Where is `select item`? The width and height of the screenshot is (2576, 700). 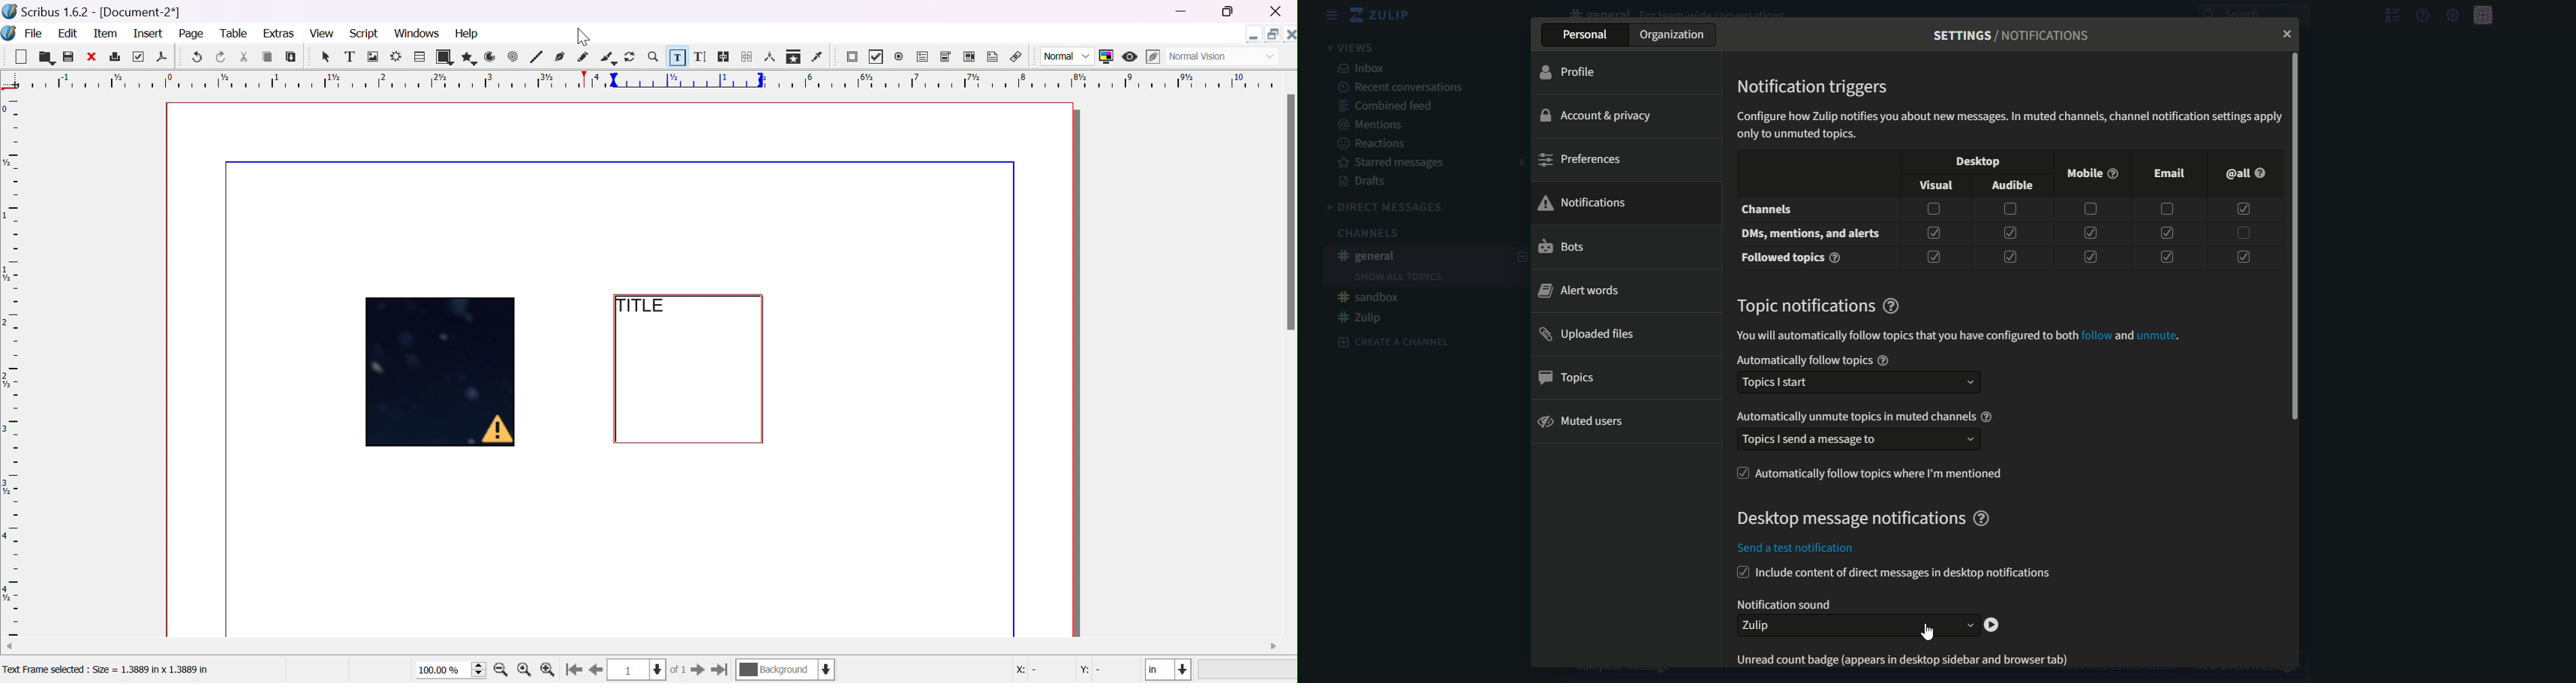 select item is located at coordinates (328, 58).